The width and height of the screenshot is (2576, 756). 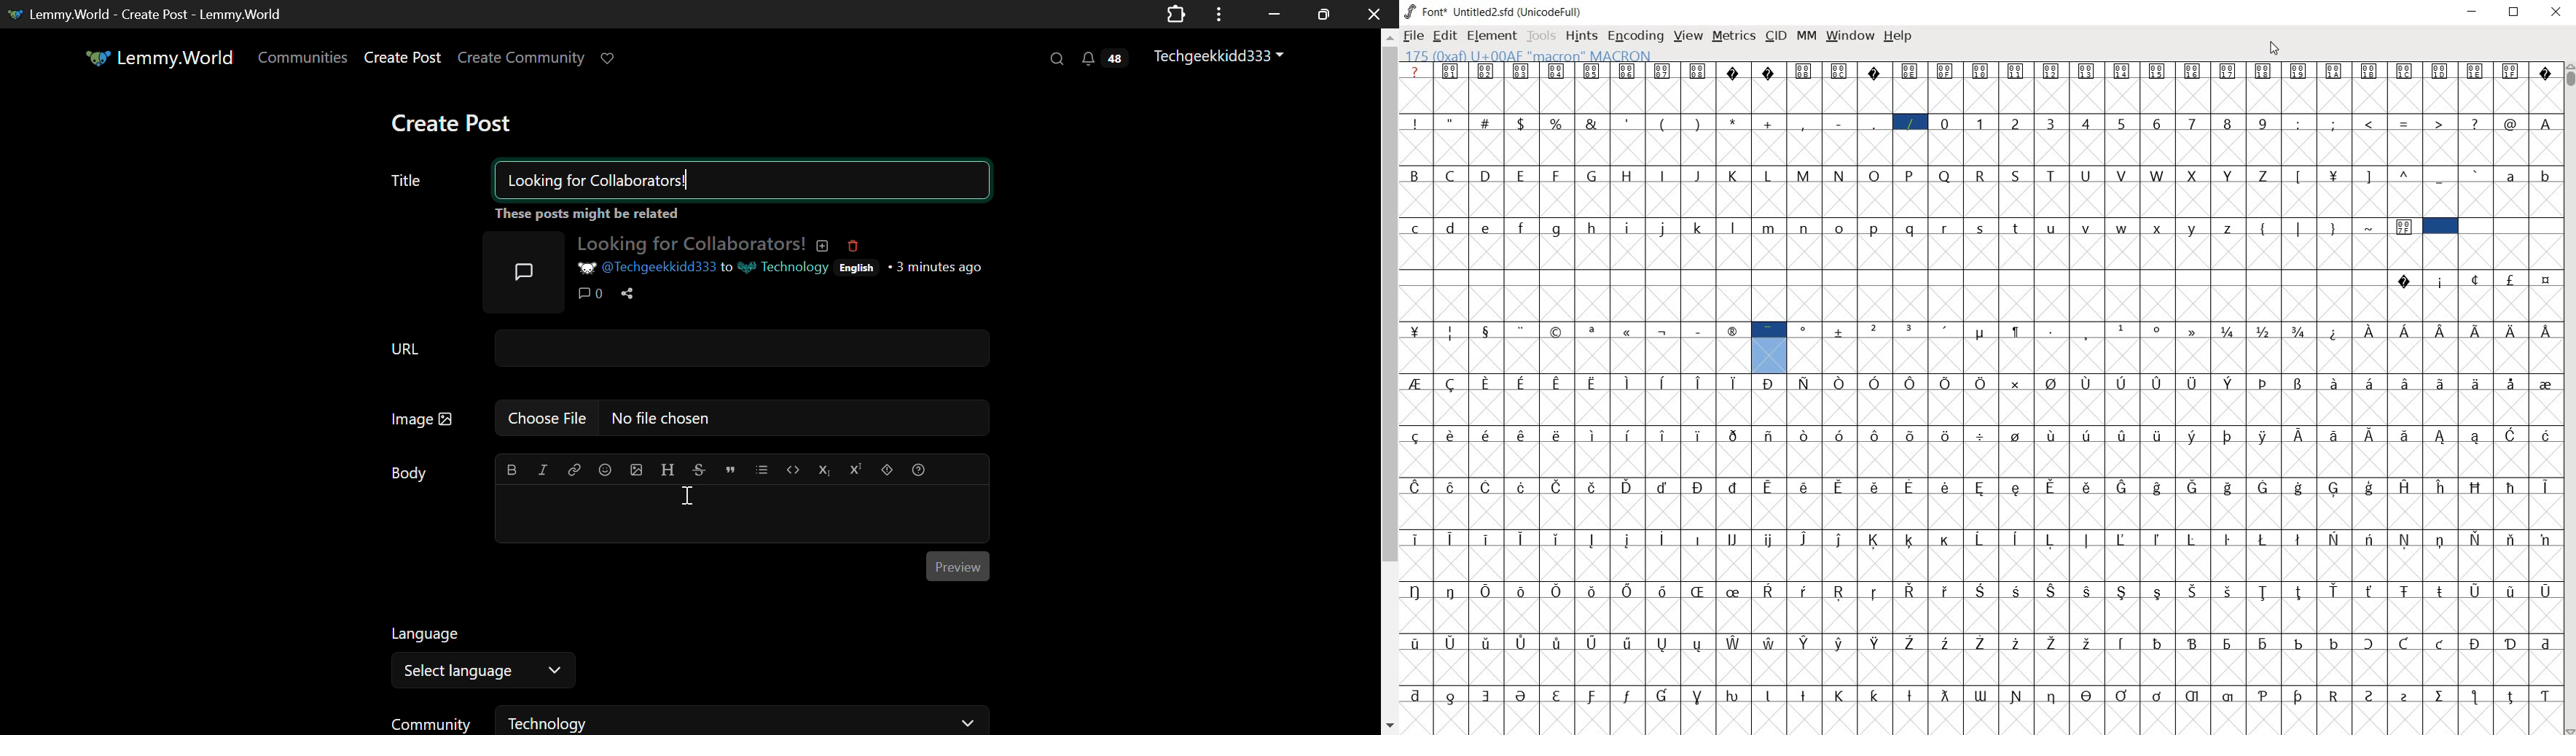 What do you see at coordinates (1733, 38) in the screenshot?
I see `METRICS` at bounding box center [1733, 38].